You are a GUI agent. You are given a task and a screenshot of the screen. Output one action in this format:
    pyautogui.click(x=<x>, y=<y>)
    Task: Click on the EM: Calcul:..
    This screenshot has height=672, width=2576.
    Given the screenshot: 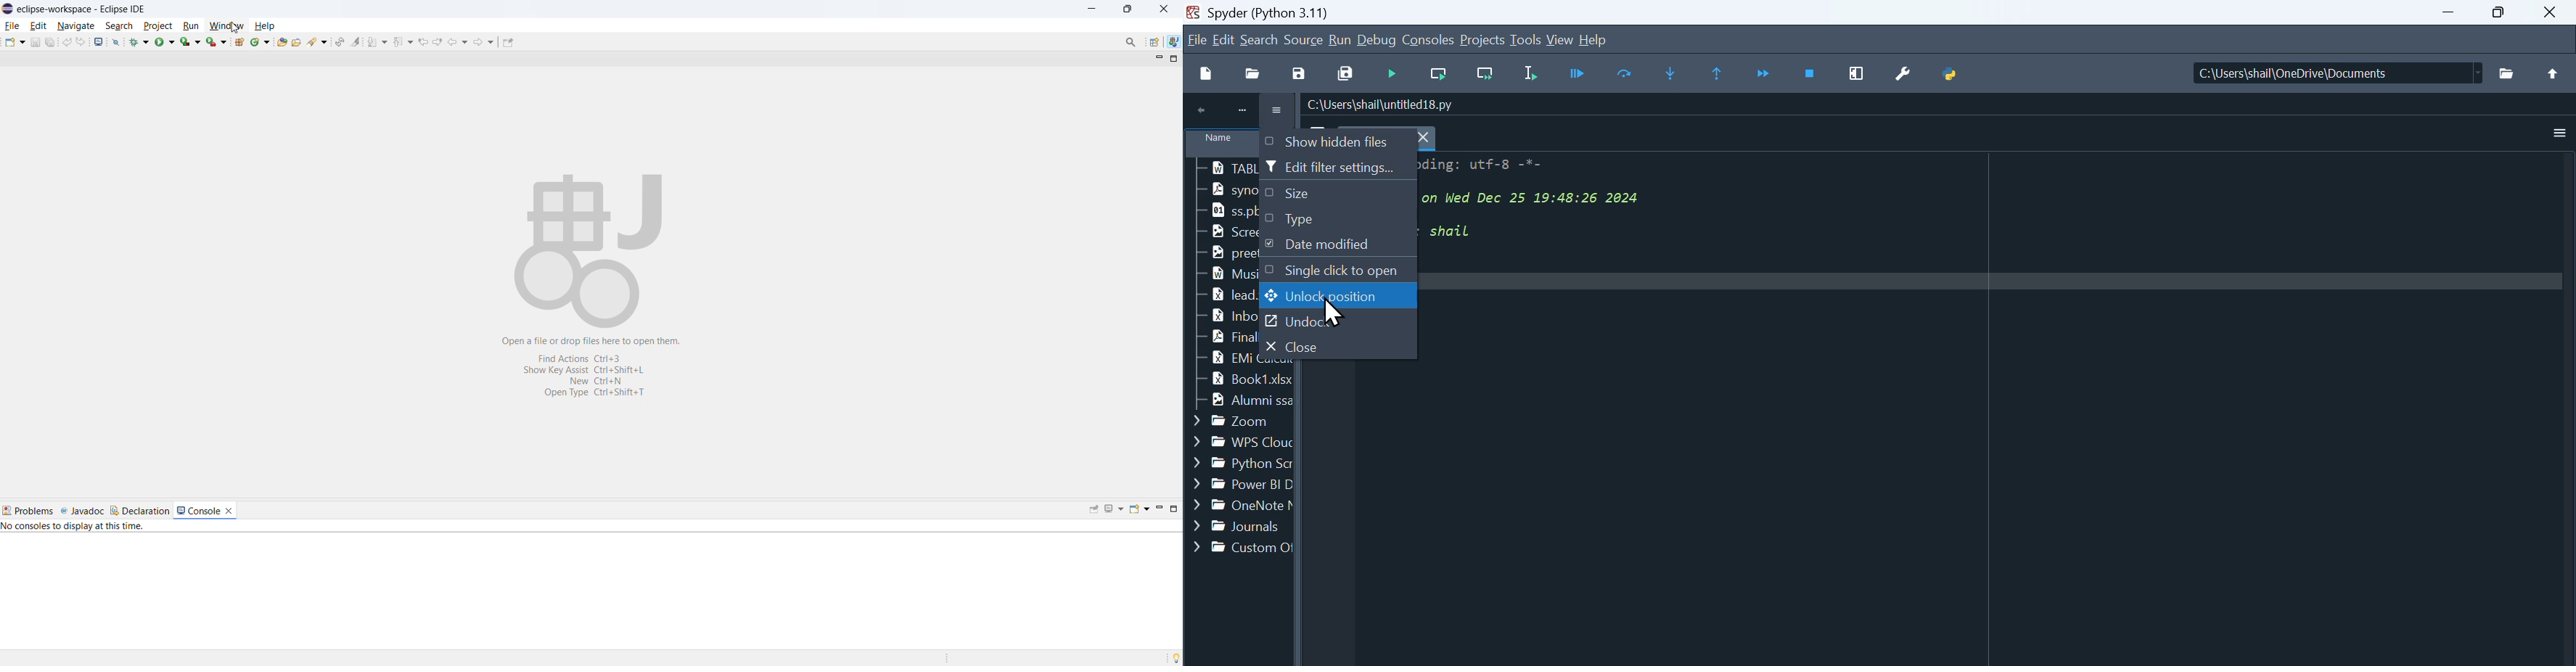 What is the action you would take?
    pyautogui.click(x=1218, y=358)
    